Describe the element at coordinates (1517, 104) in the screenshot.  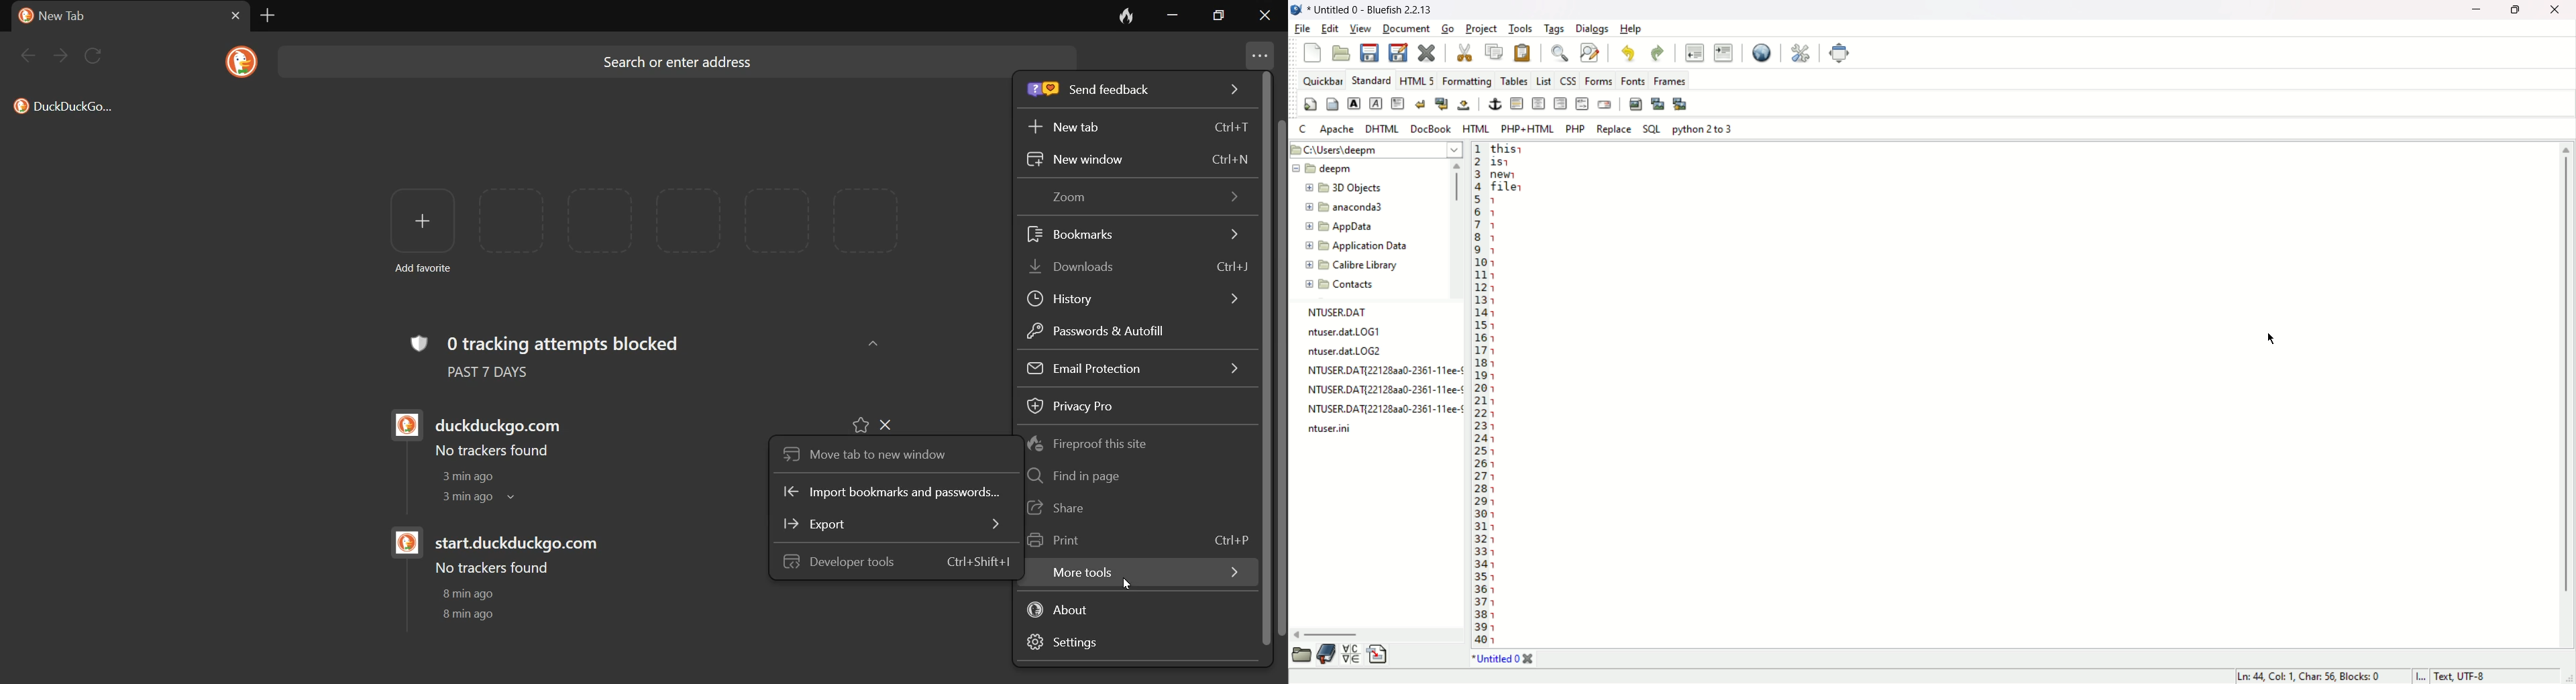
I see `horizontal rule` at that location.